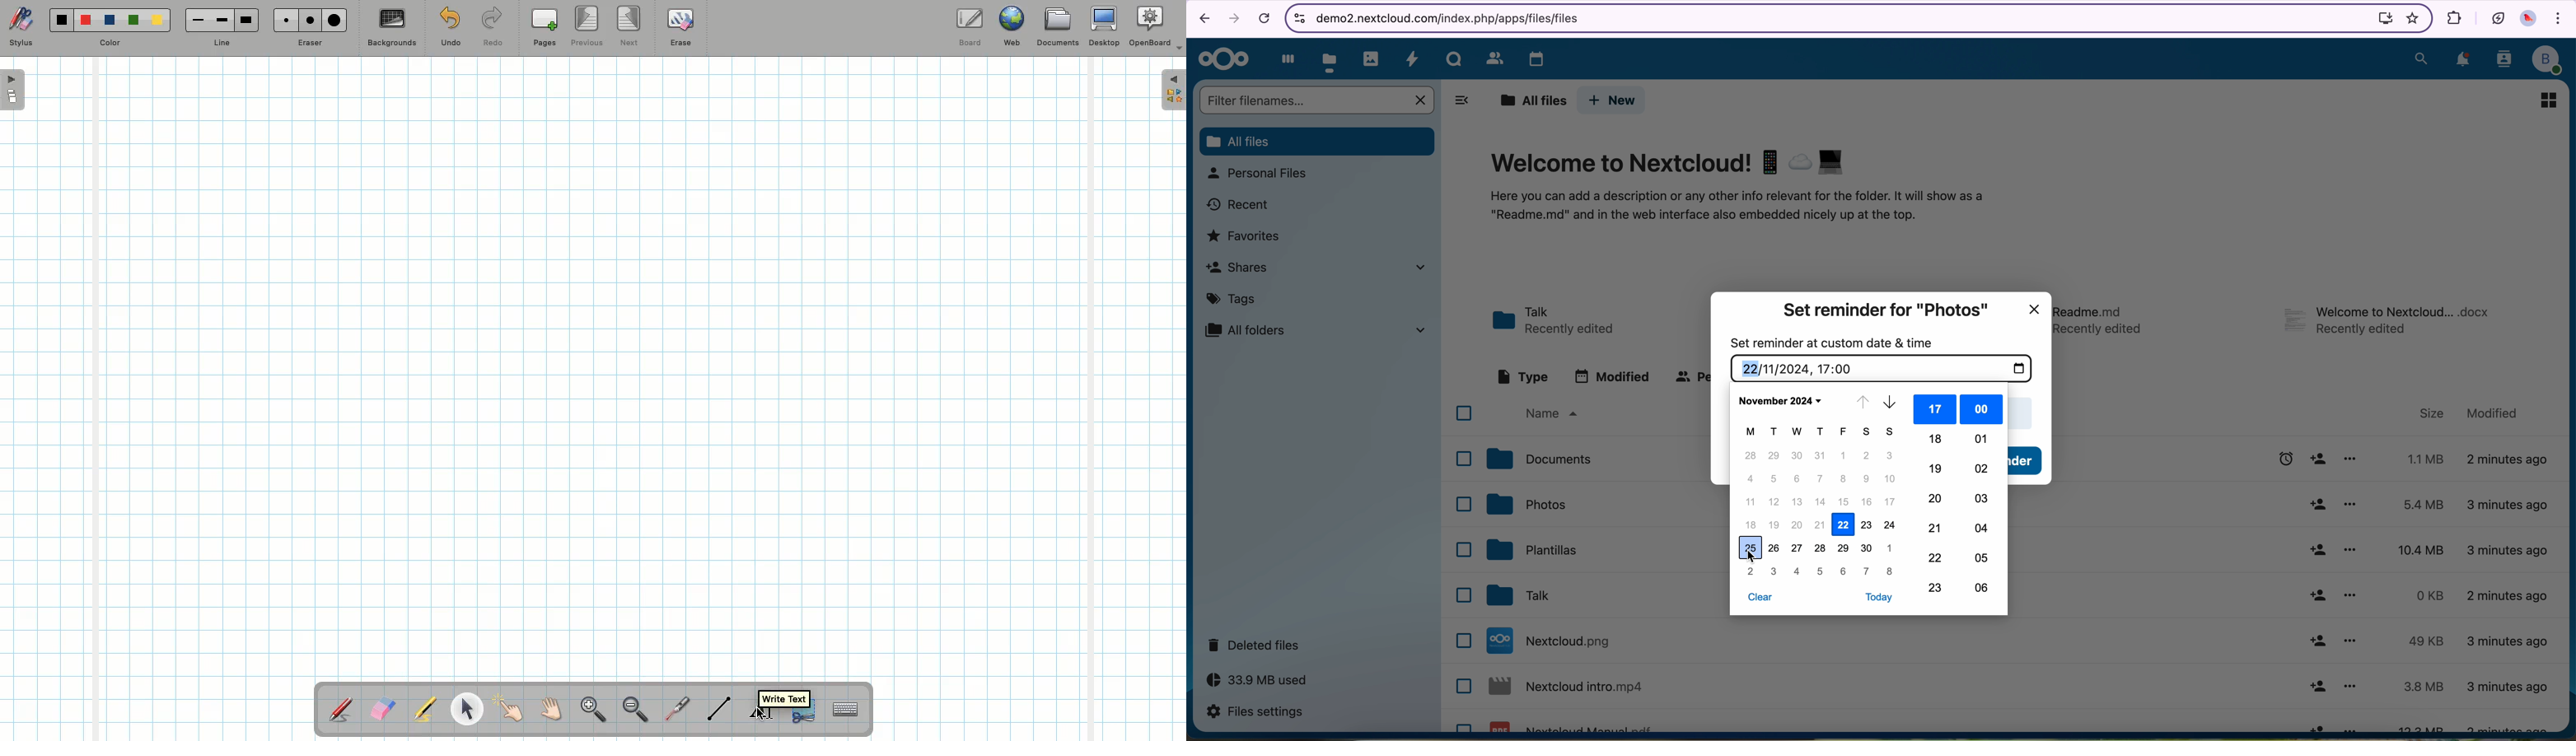  Describe the element at coordinates (1777, 572) in the screenshot. I see `3` at that location.